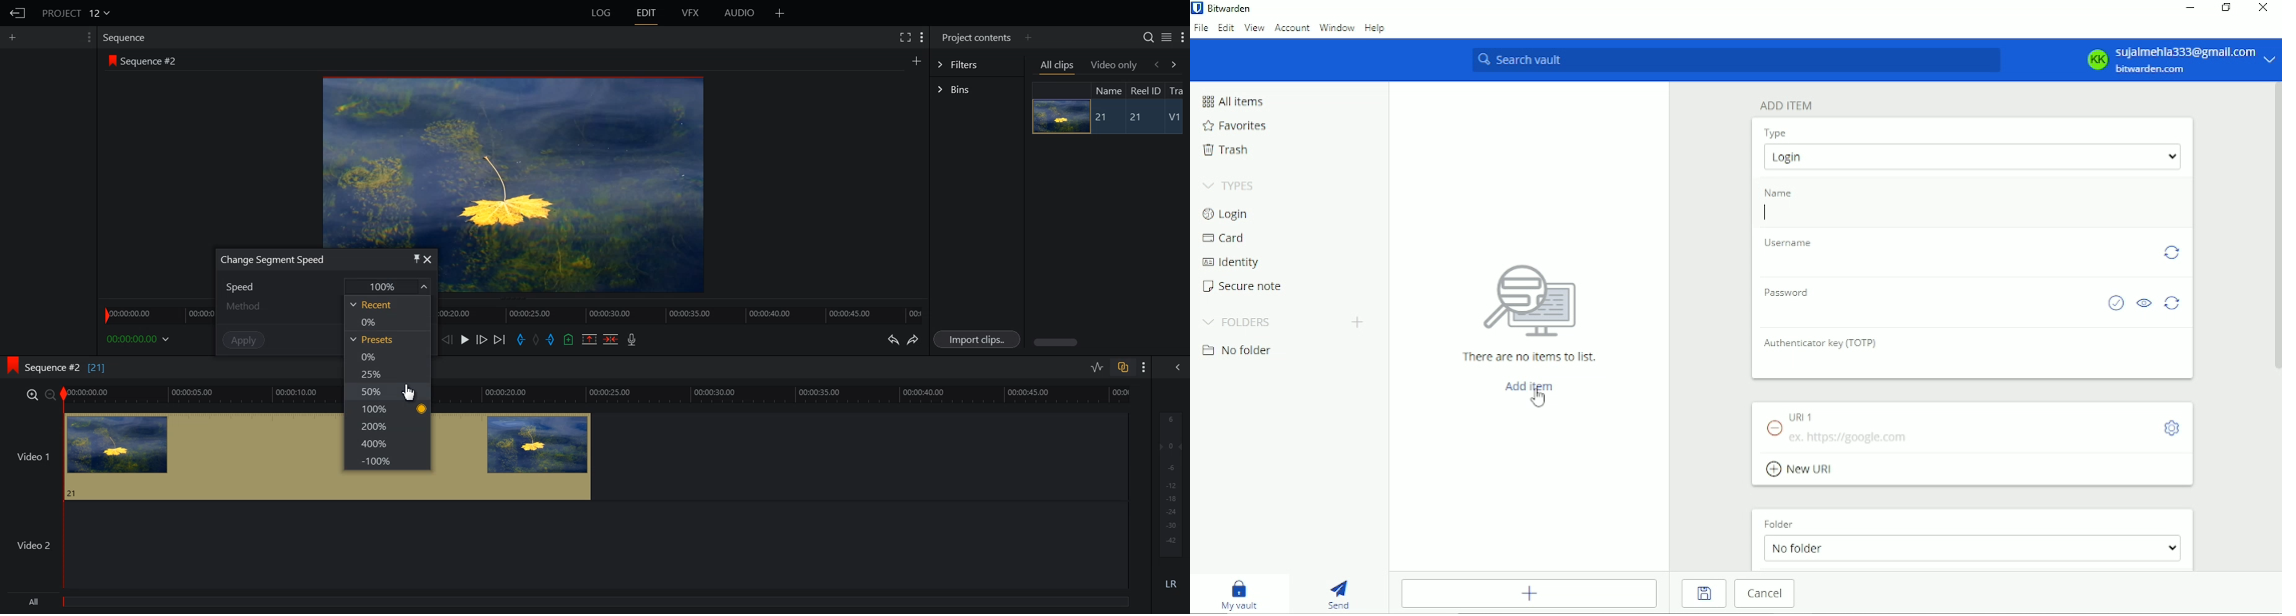 This screenshot has width=2296, height=616. I want to click on forward, so click(1177, 64).